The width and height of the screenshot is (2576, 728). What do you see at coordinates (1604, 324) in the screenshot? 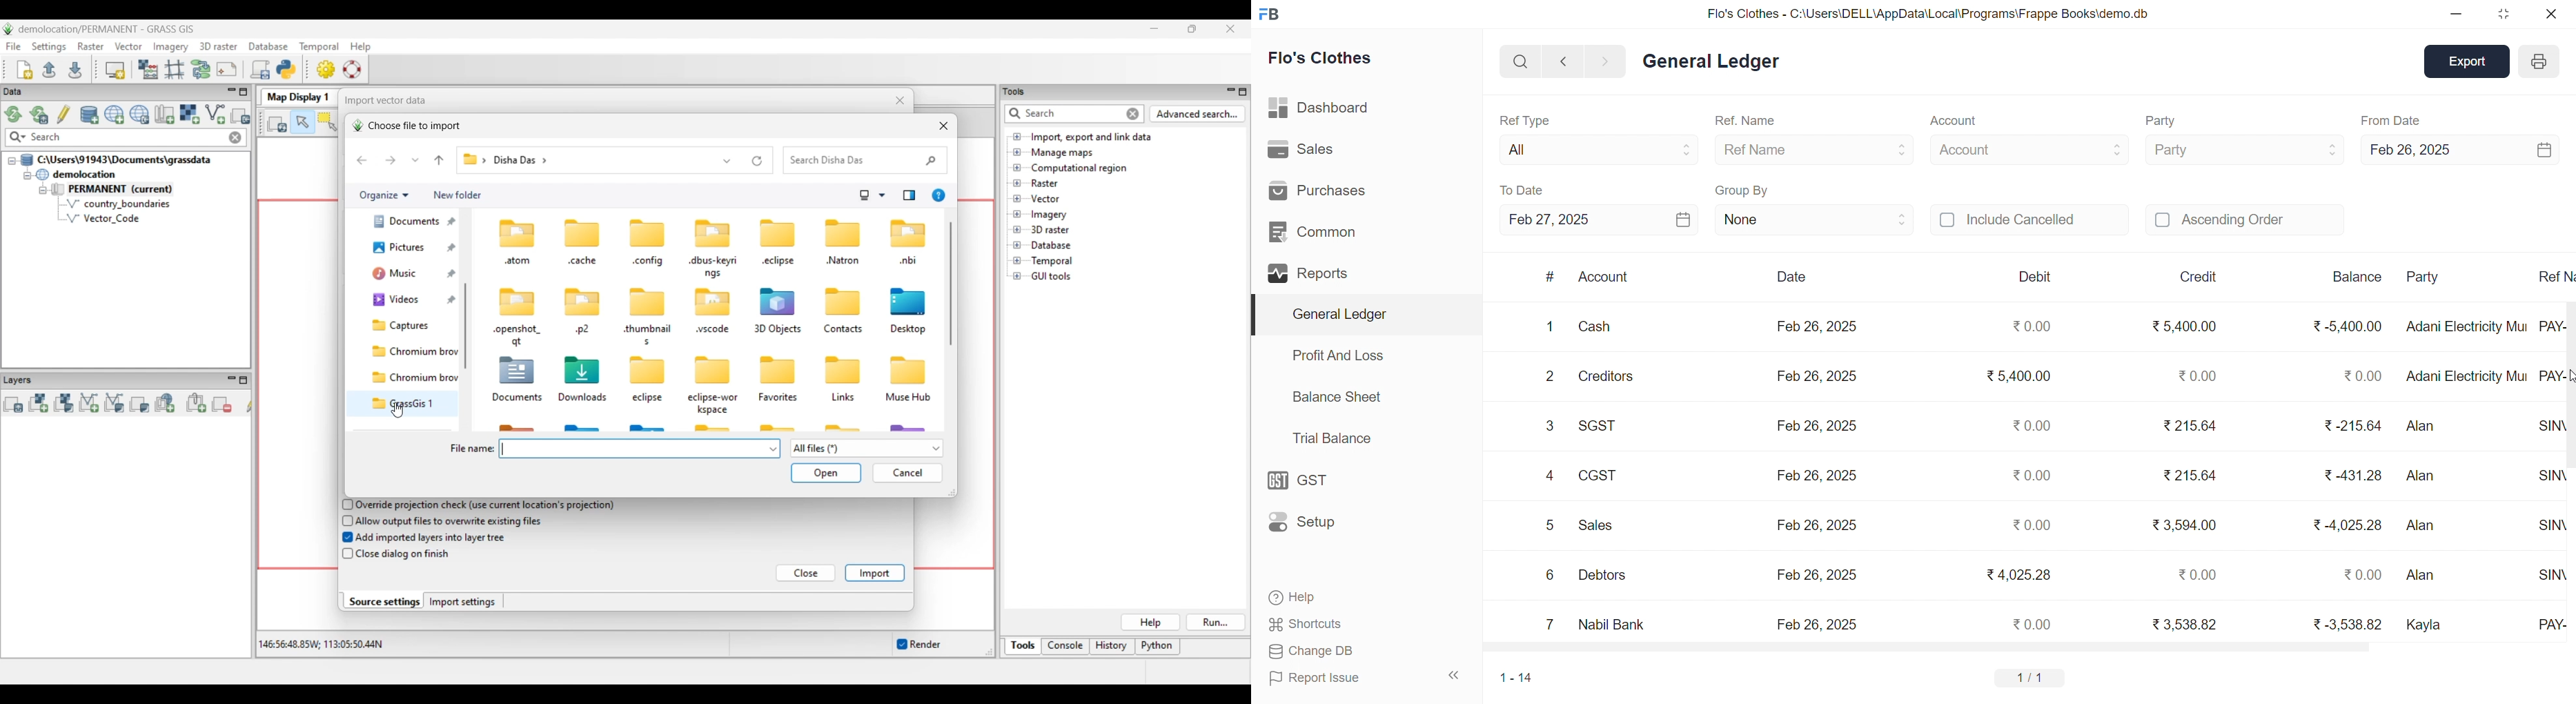
I see `Cash` at bounding box center [1604, 324].